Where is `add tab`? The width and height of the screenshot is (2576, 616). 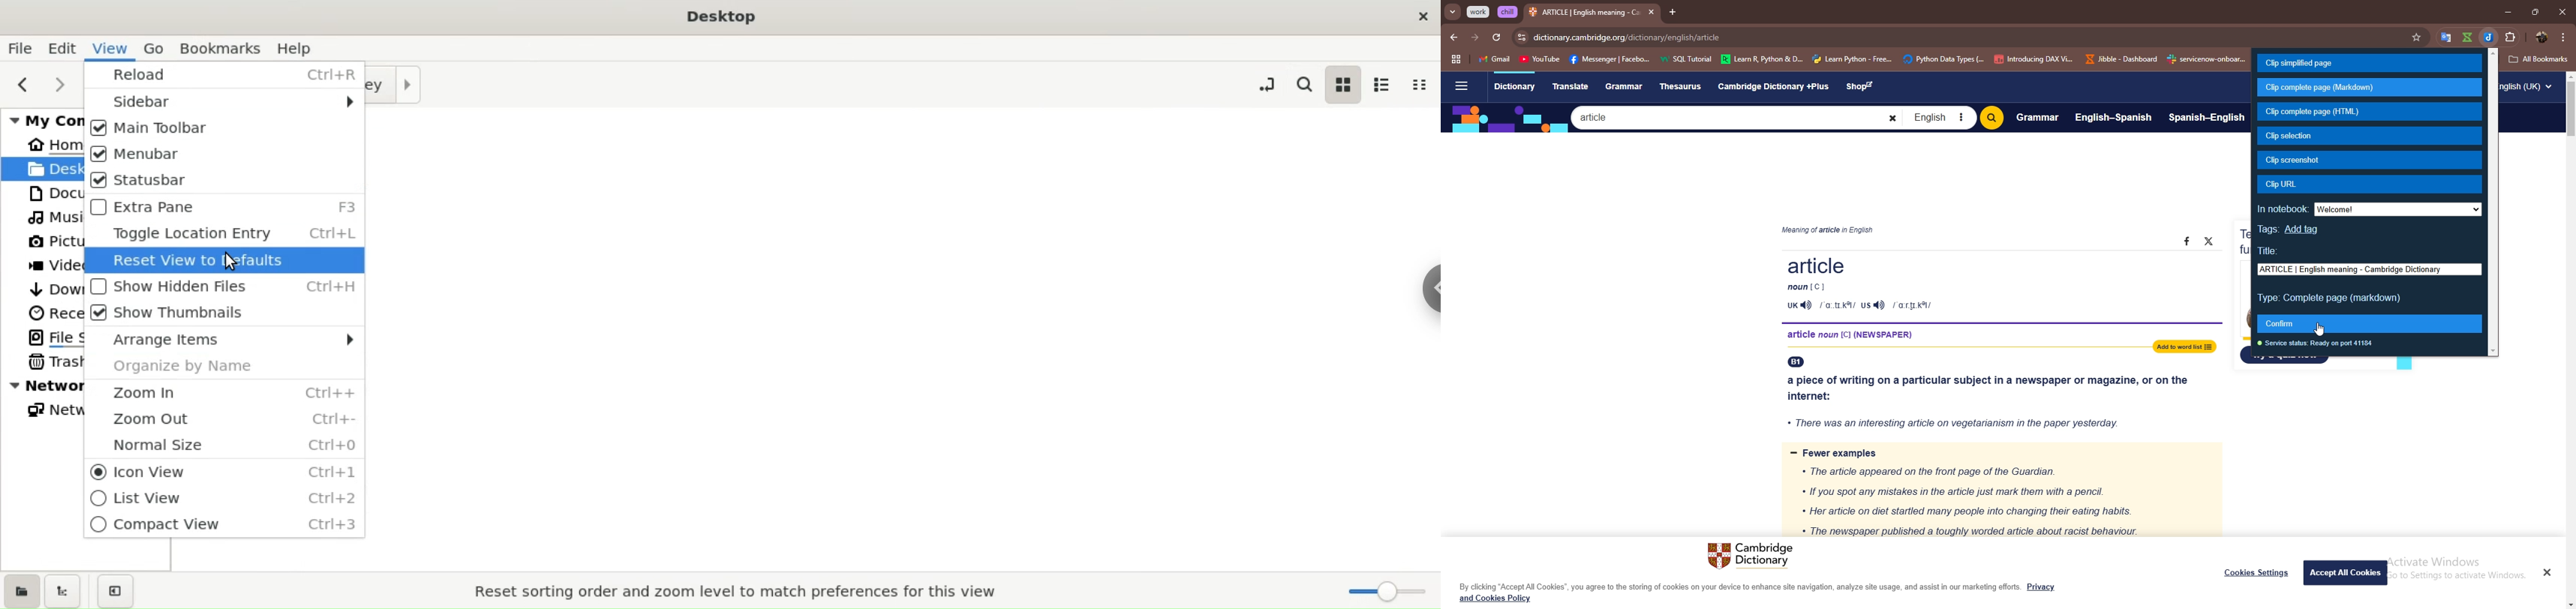 add tab is located at coordinates (1672, 12).